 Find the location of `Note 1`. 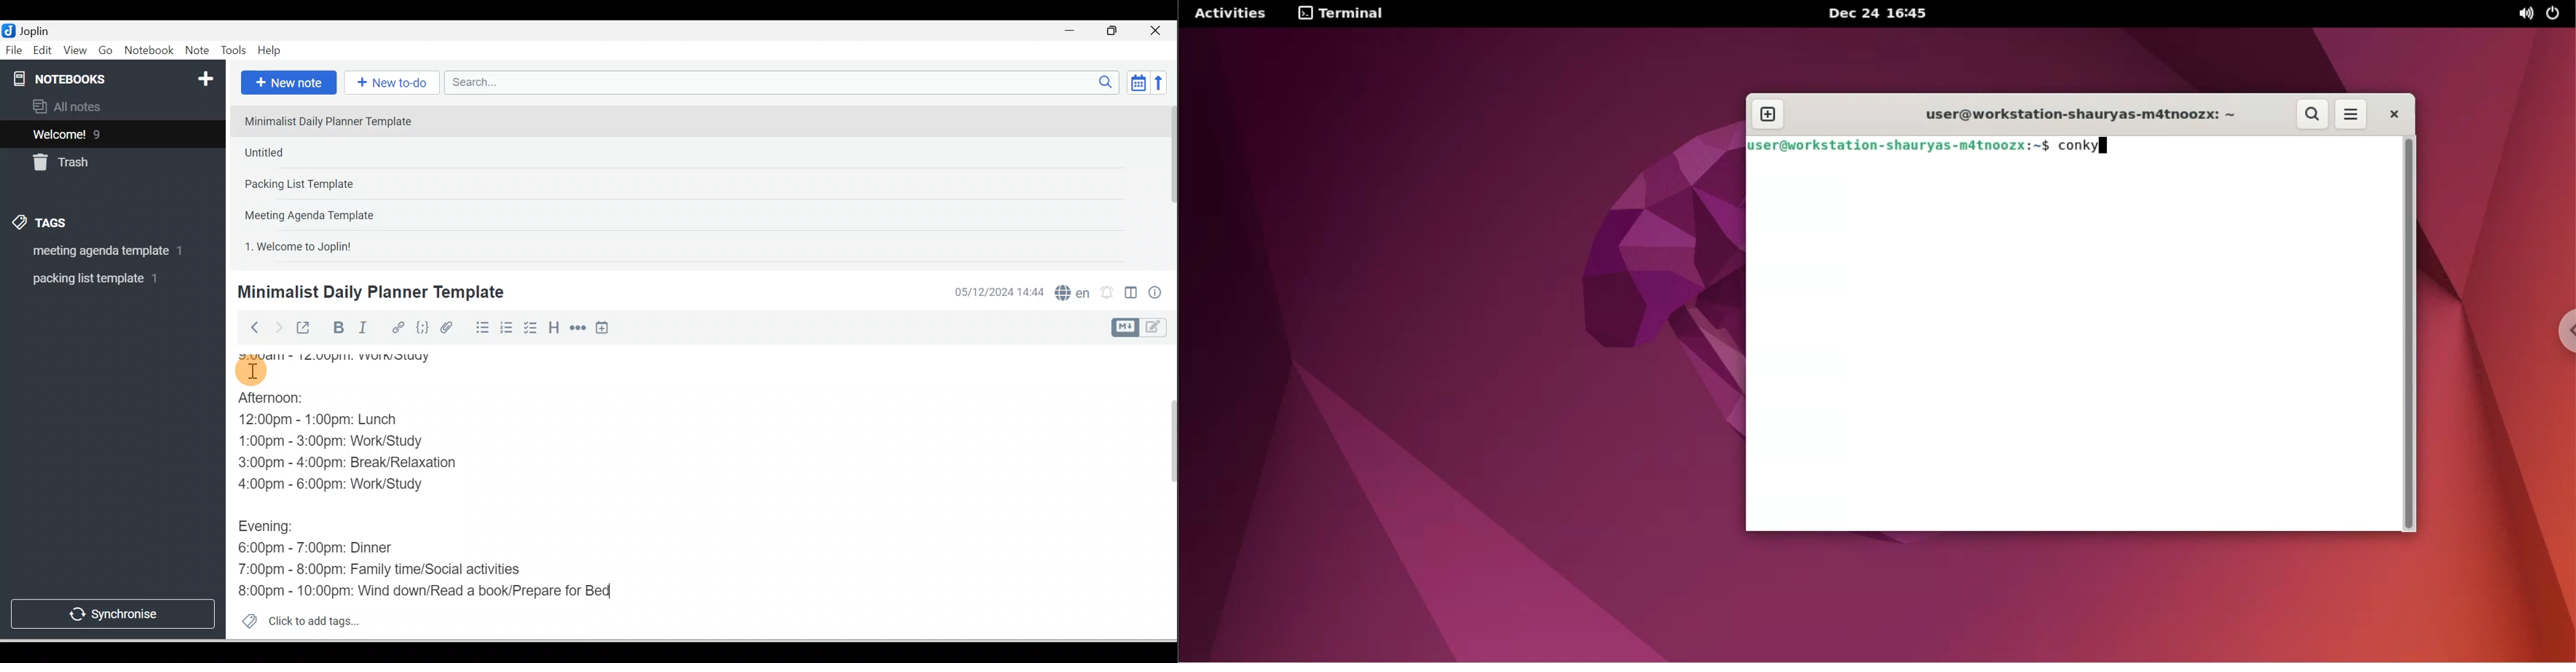

Note 1 is located at coordinates (337, 120).